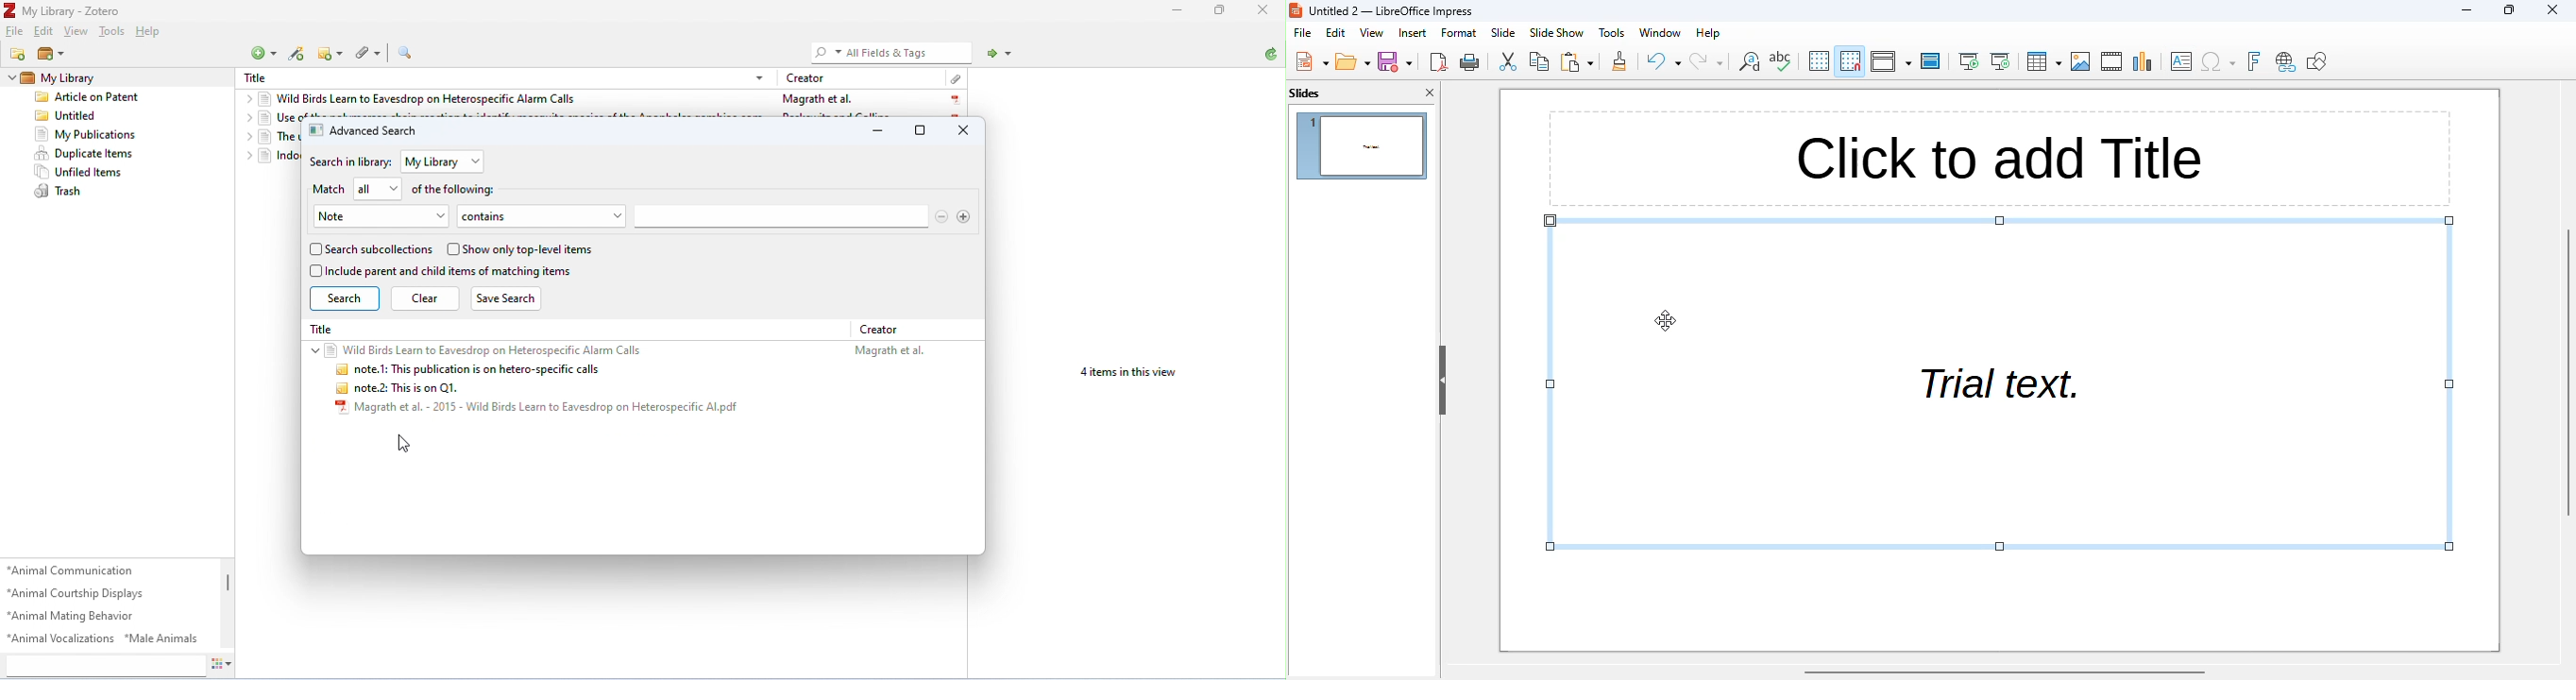 Image resolution: width=2576 pixels, height=700 pixels. What do you see at coordinates (426, 298) in the screenshot?
I see `clear` at bounding box center [426, 298].